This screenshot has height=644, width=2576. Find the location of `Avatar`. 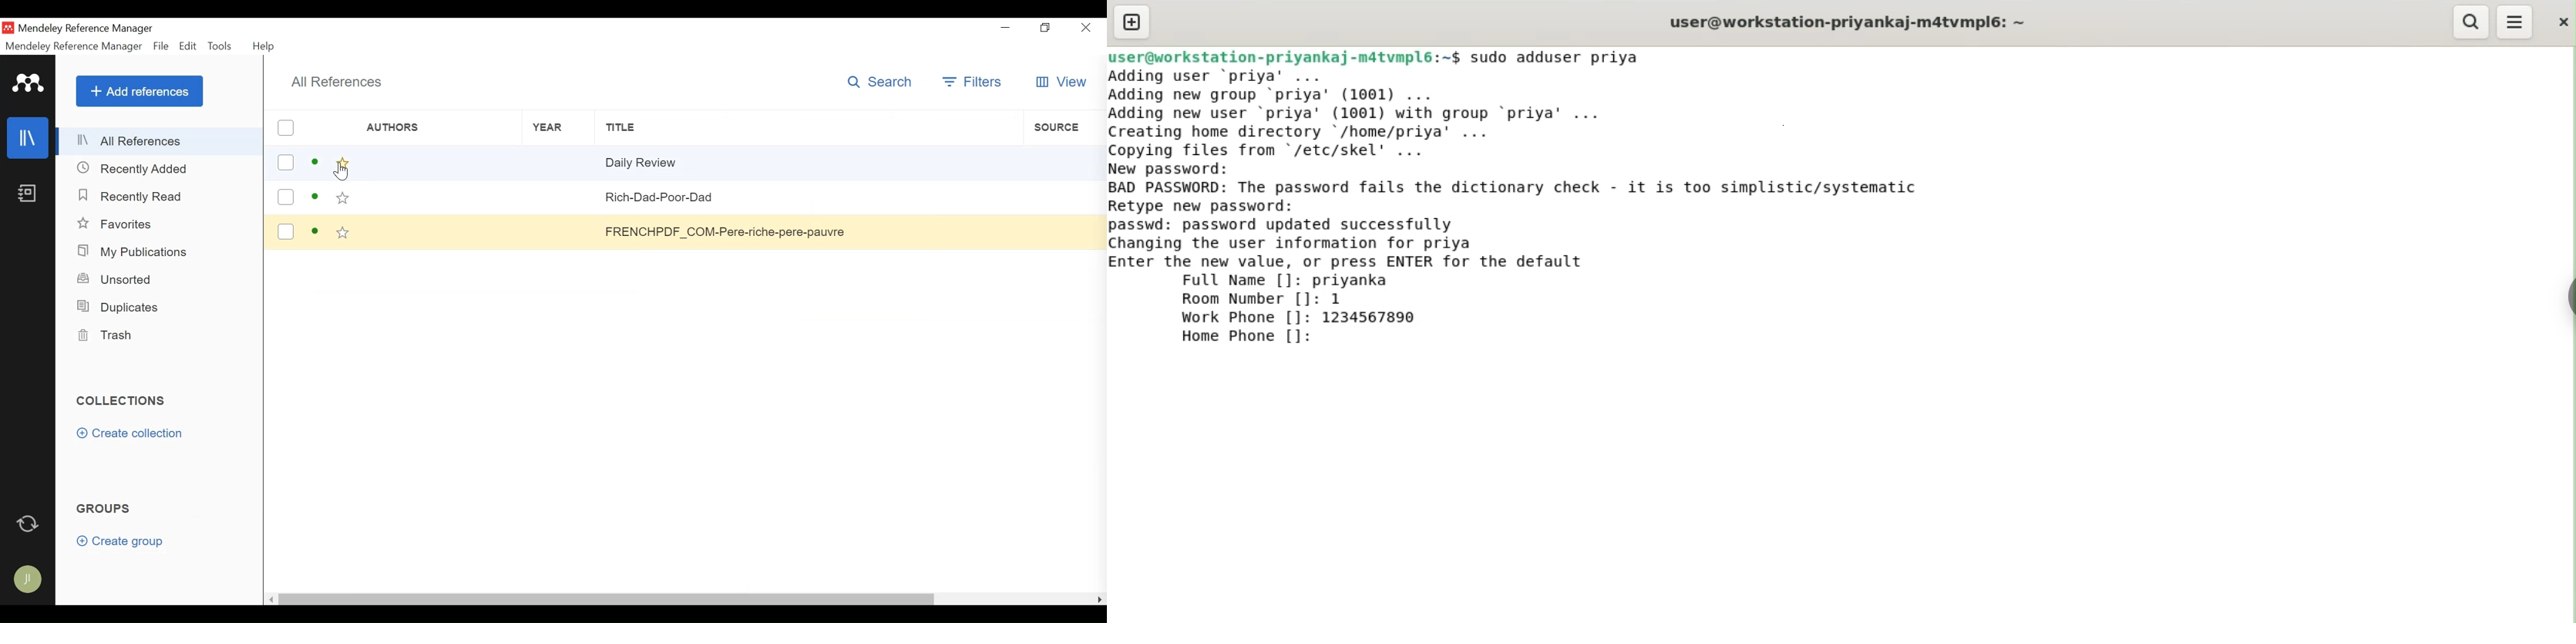

Avatar is located at coordinates (27, 580).